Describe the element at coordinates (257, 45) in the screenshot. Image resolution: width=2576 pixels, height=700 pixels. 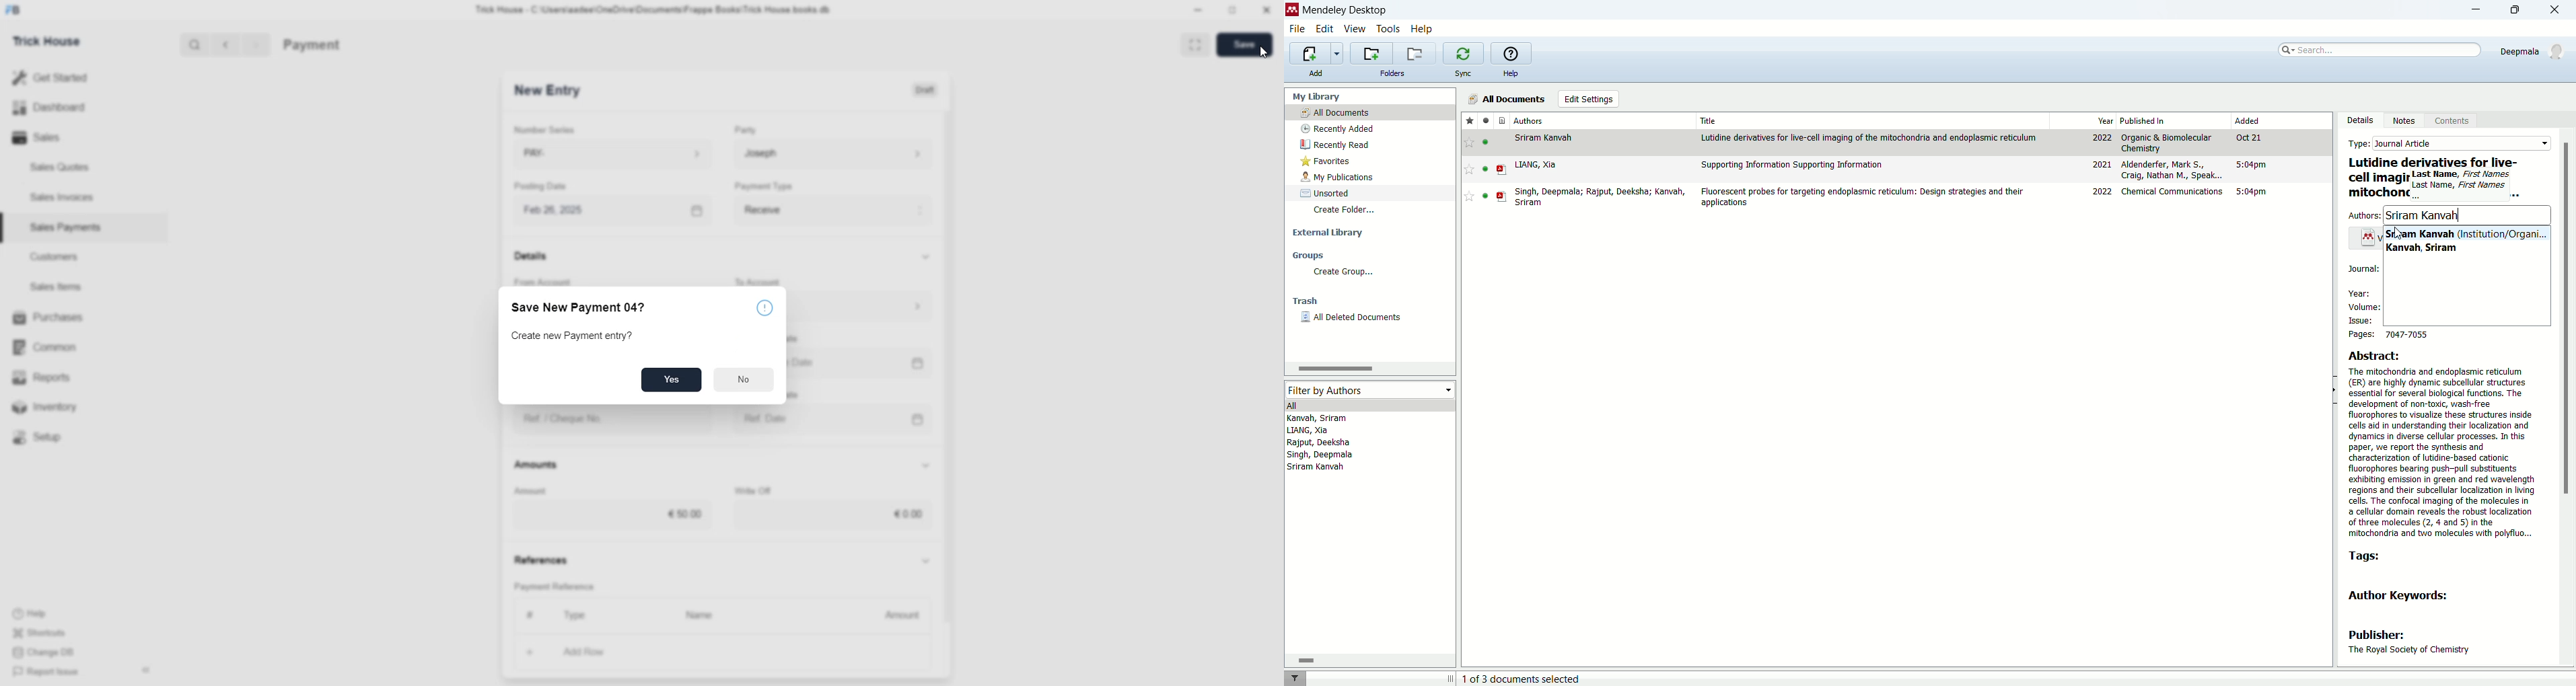
I see `Forward` at that location.